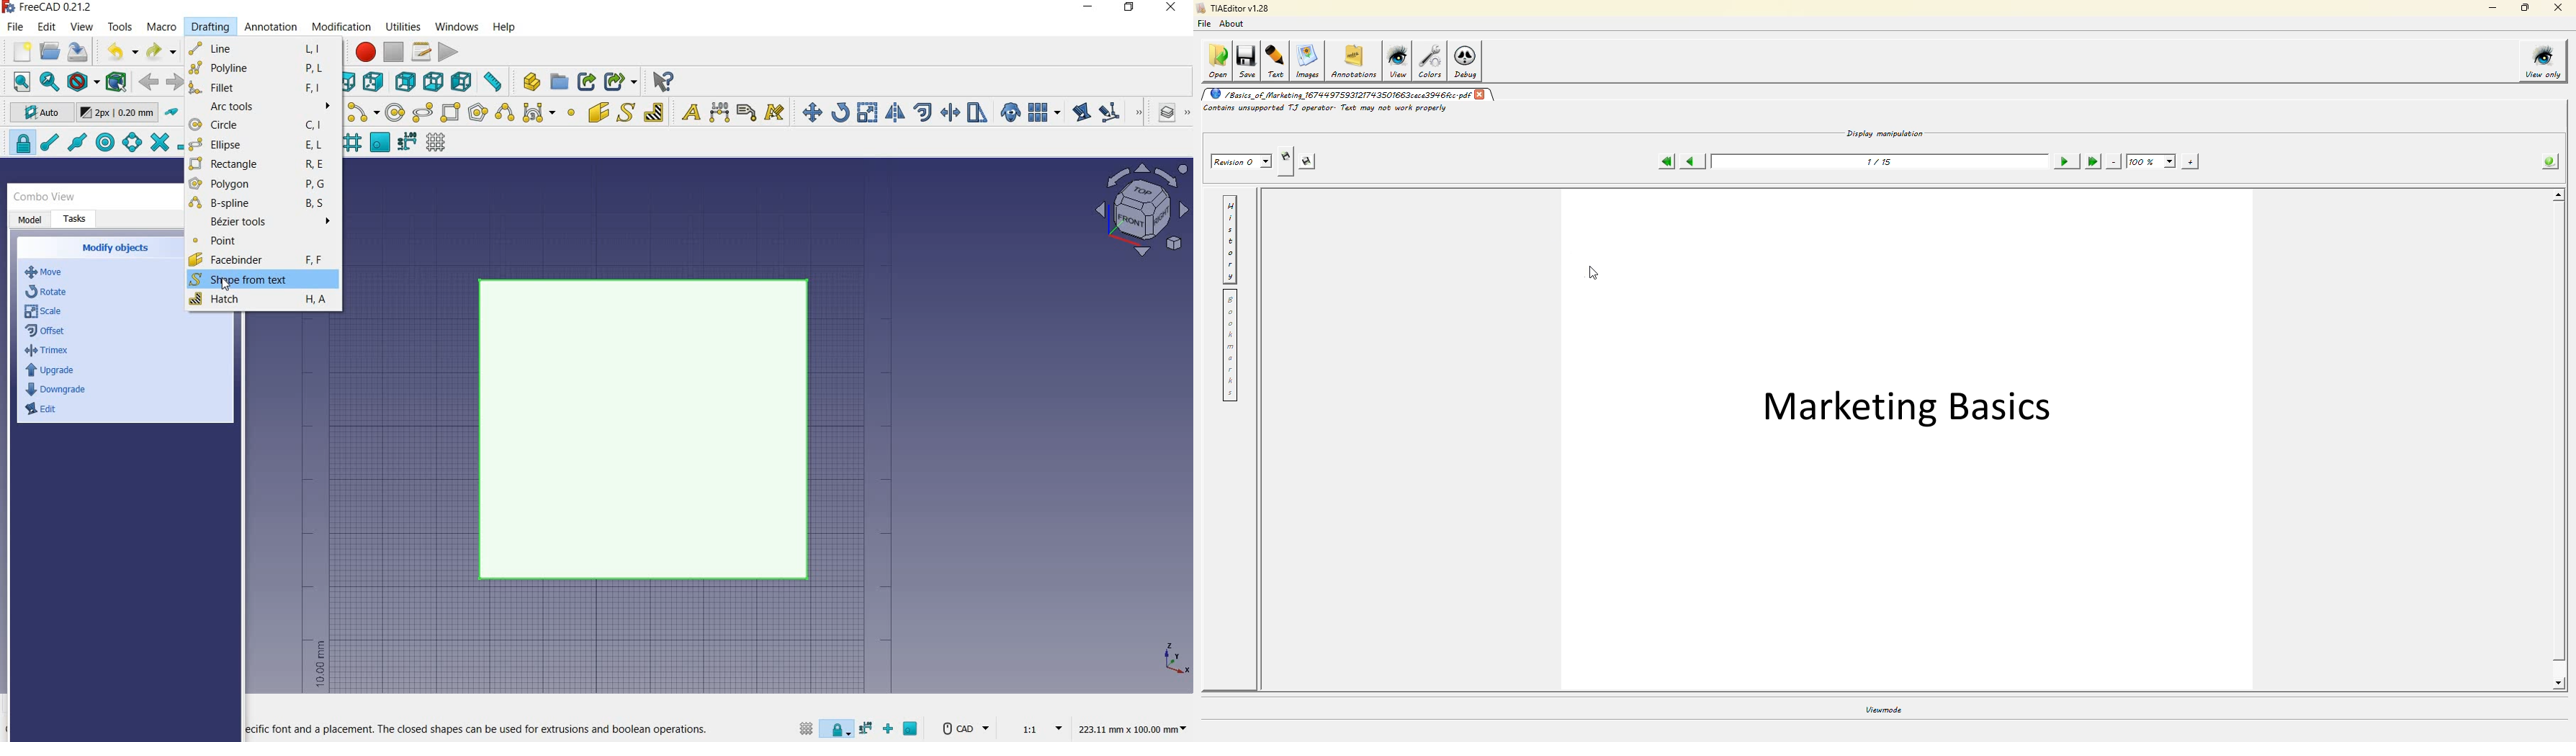 The width and height of the screenshot is (2576, 756). I want to click on set scale, so click(1037, 728).